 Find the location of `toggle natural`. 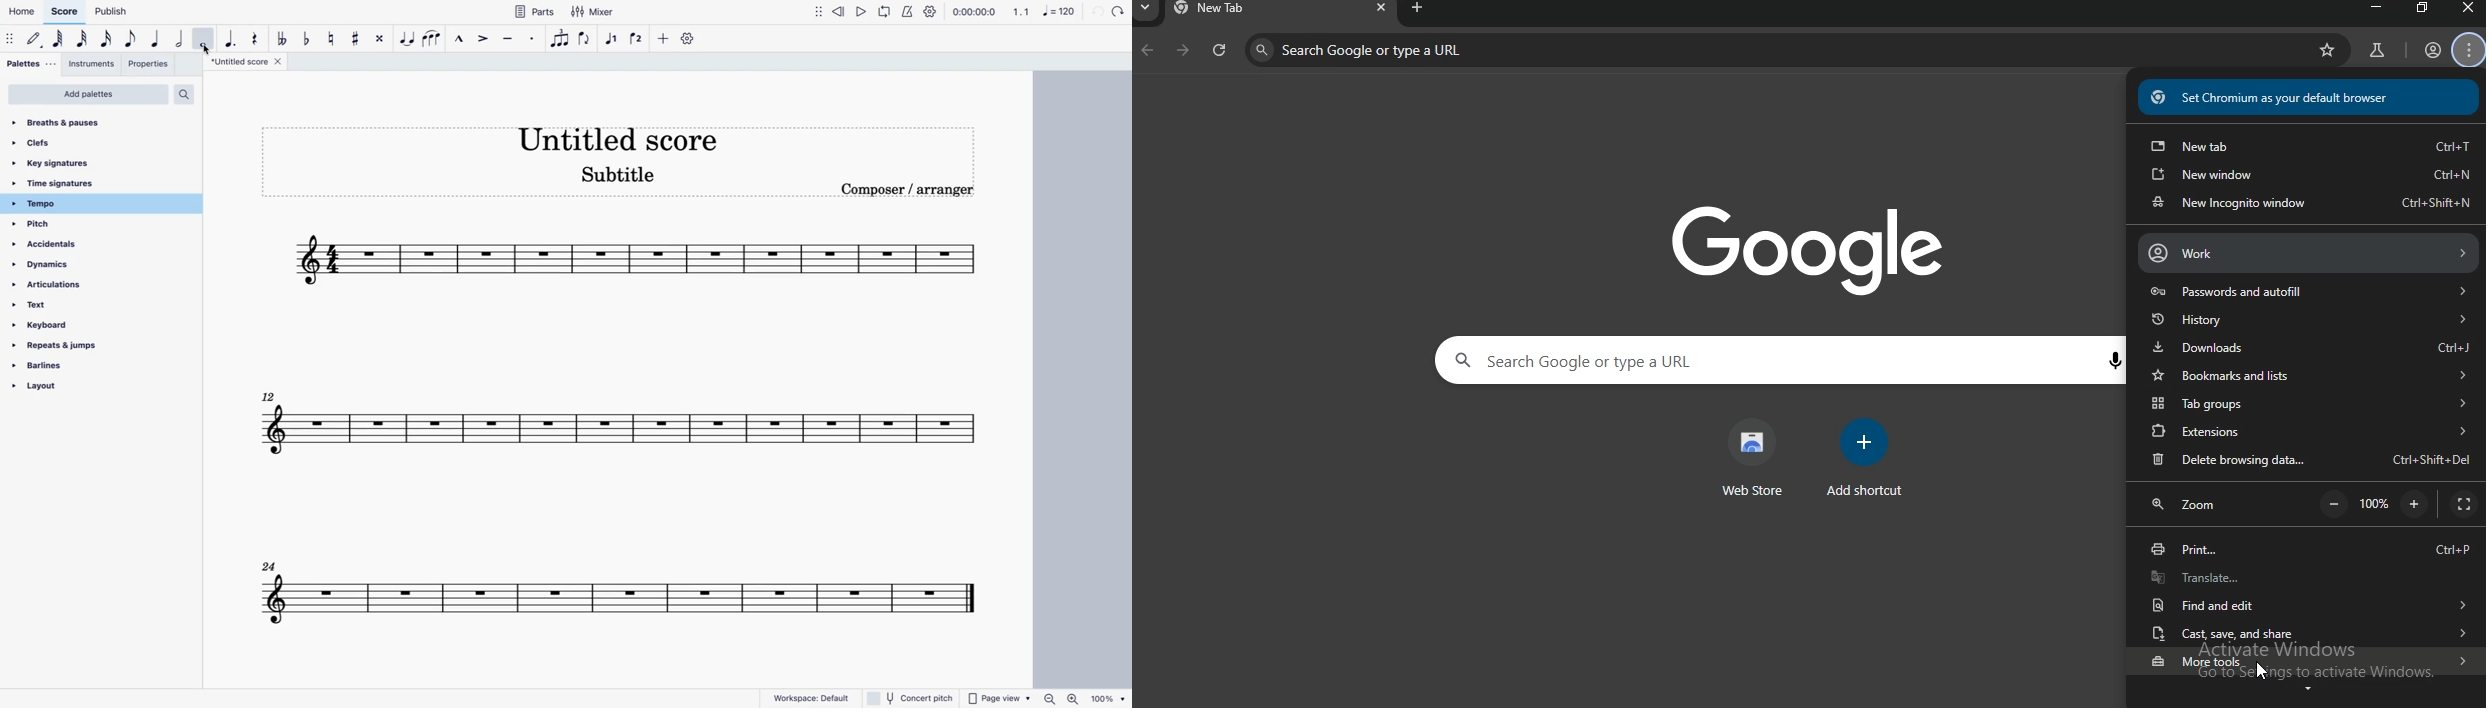

toggle natural is located at coordinates (330, 38).